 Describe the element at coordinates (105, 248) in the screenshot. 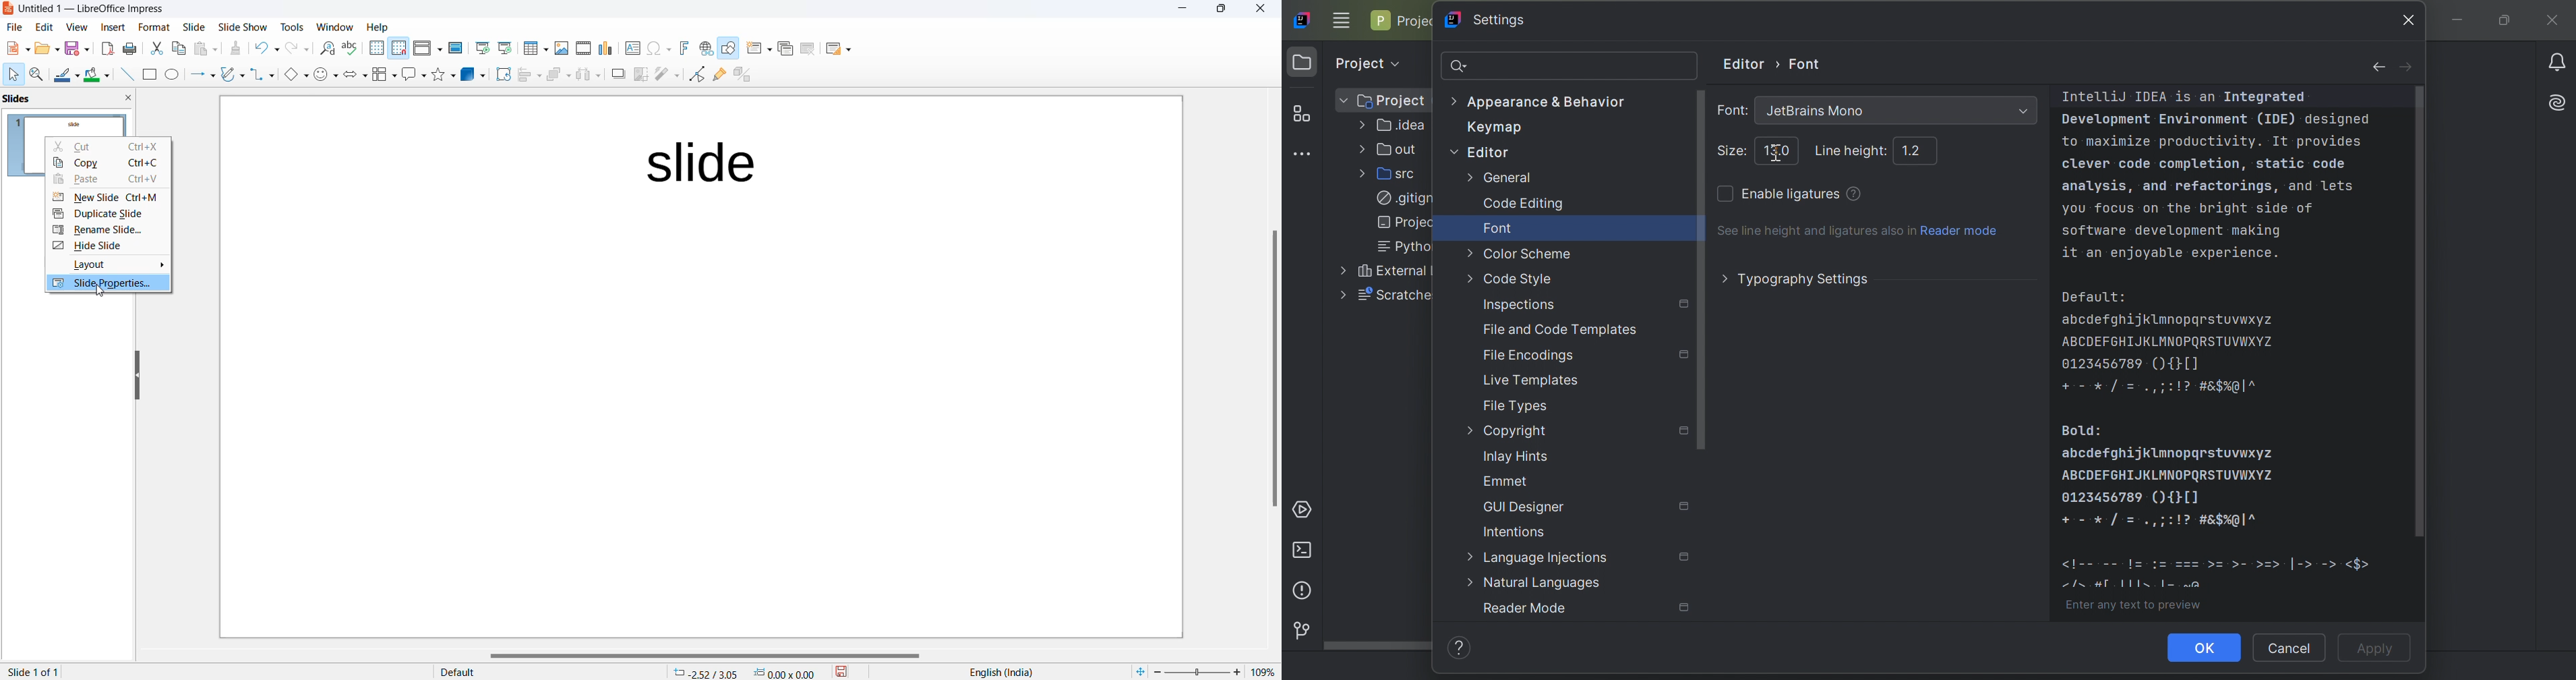

I see `hide slide ` at that location.